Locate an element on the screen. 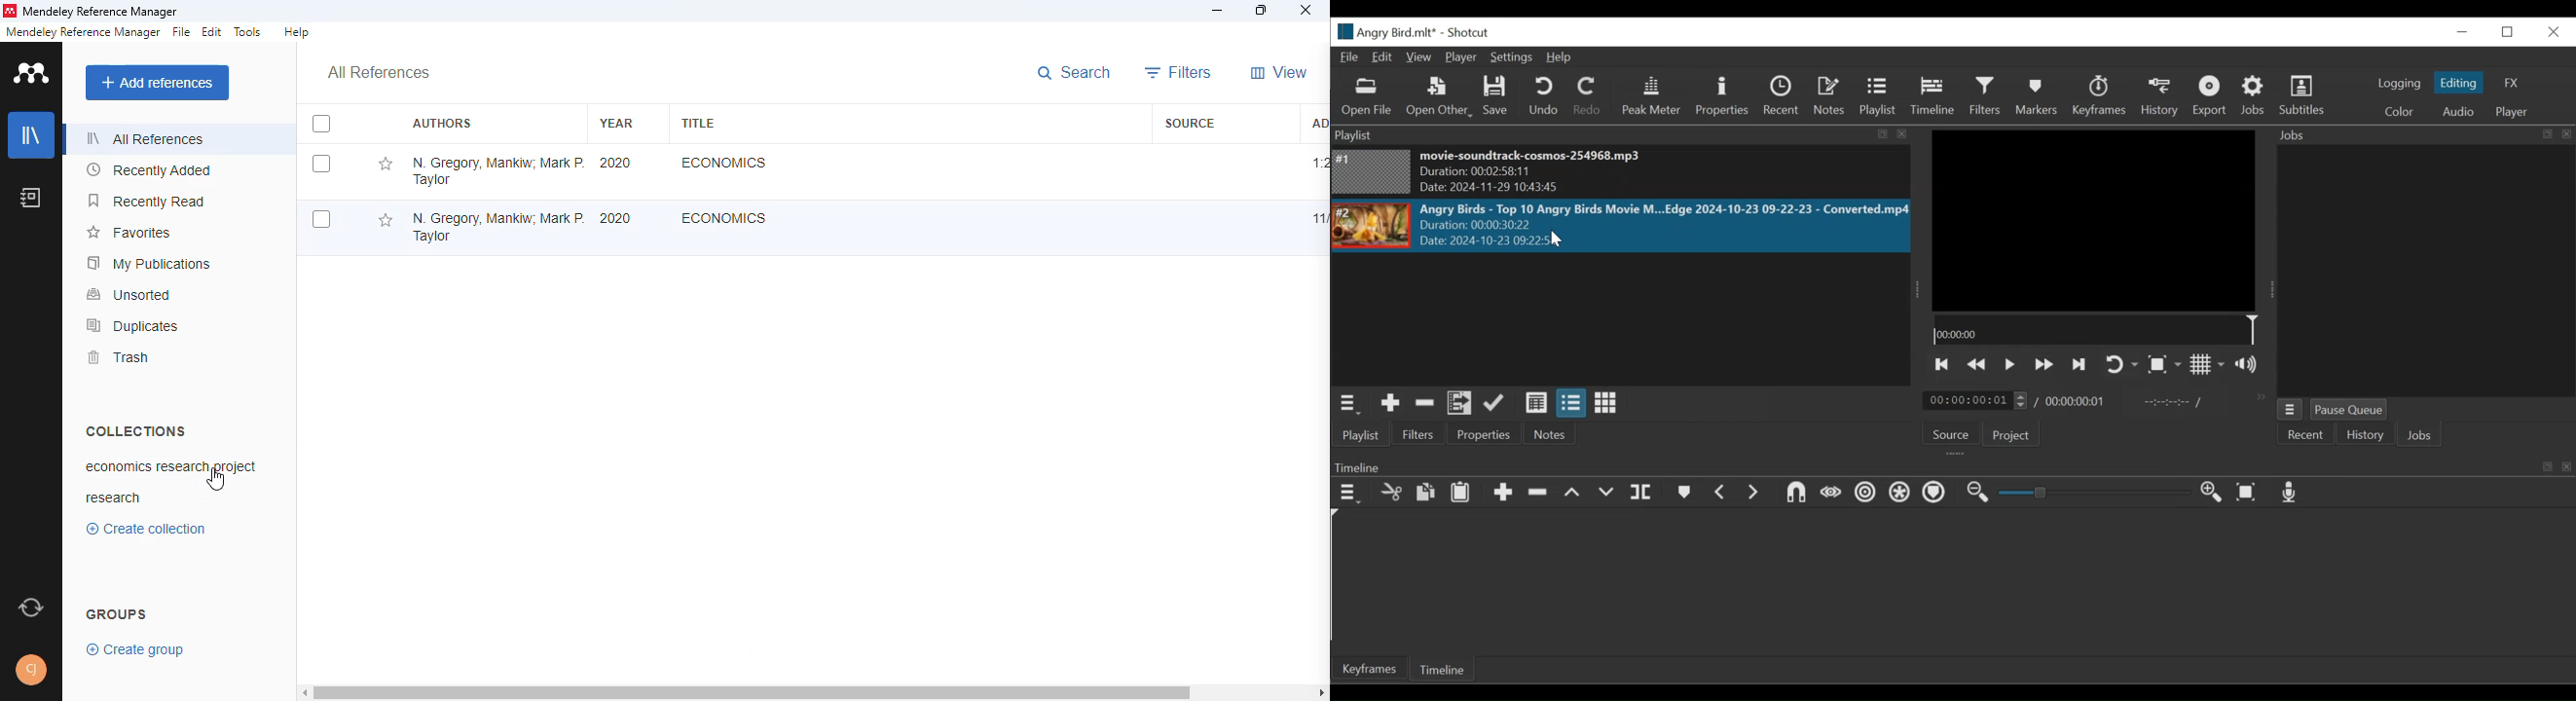 The image size is (2576, 728). minimize is located at coordinates (1219, 11).